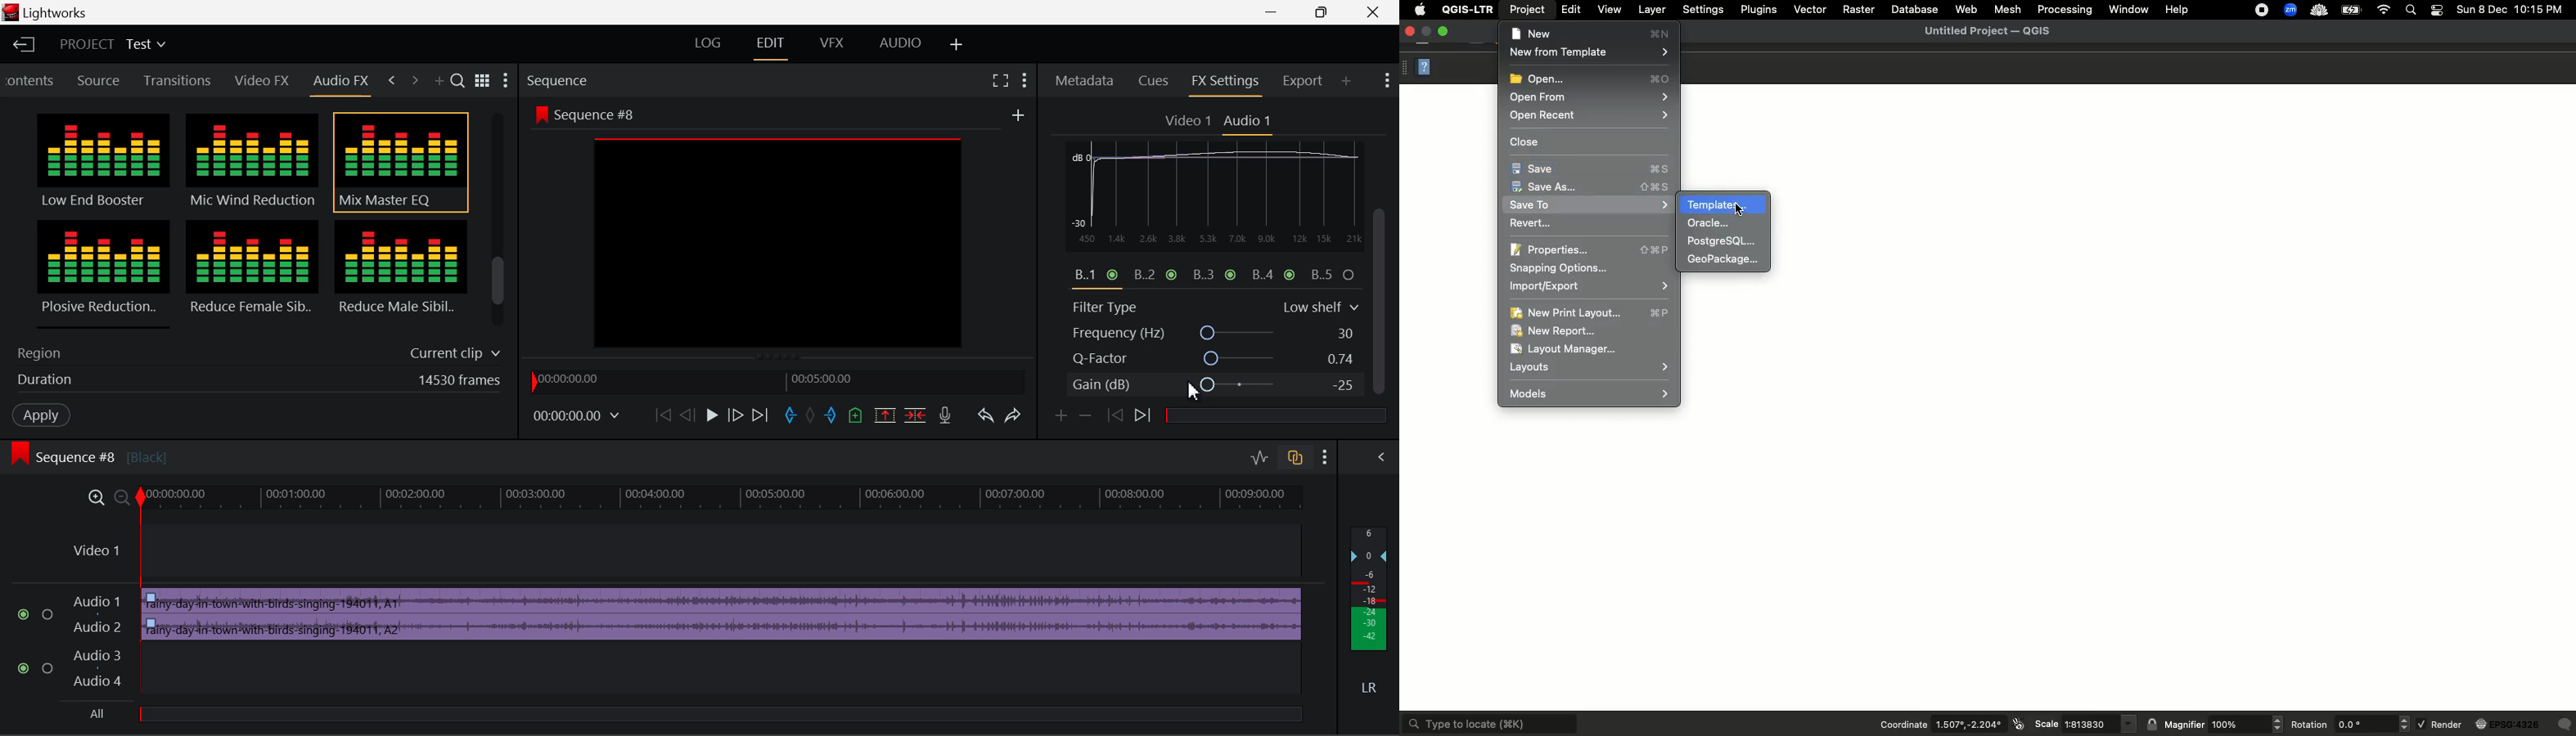 The image size is (2576, 756). Describe the element at coordinates (575, 415) in the screenshot. I see `Frame Time` at that location.